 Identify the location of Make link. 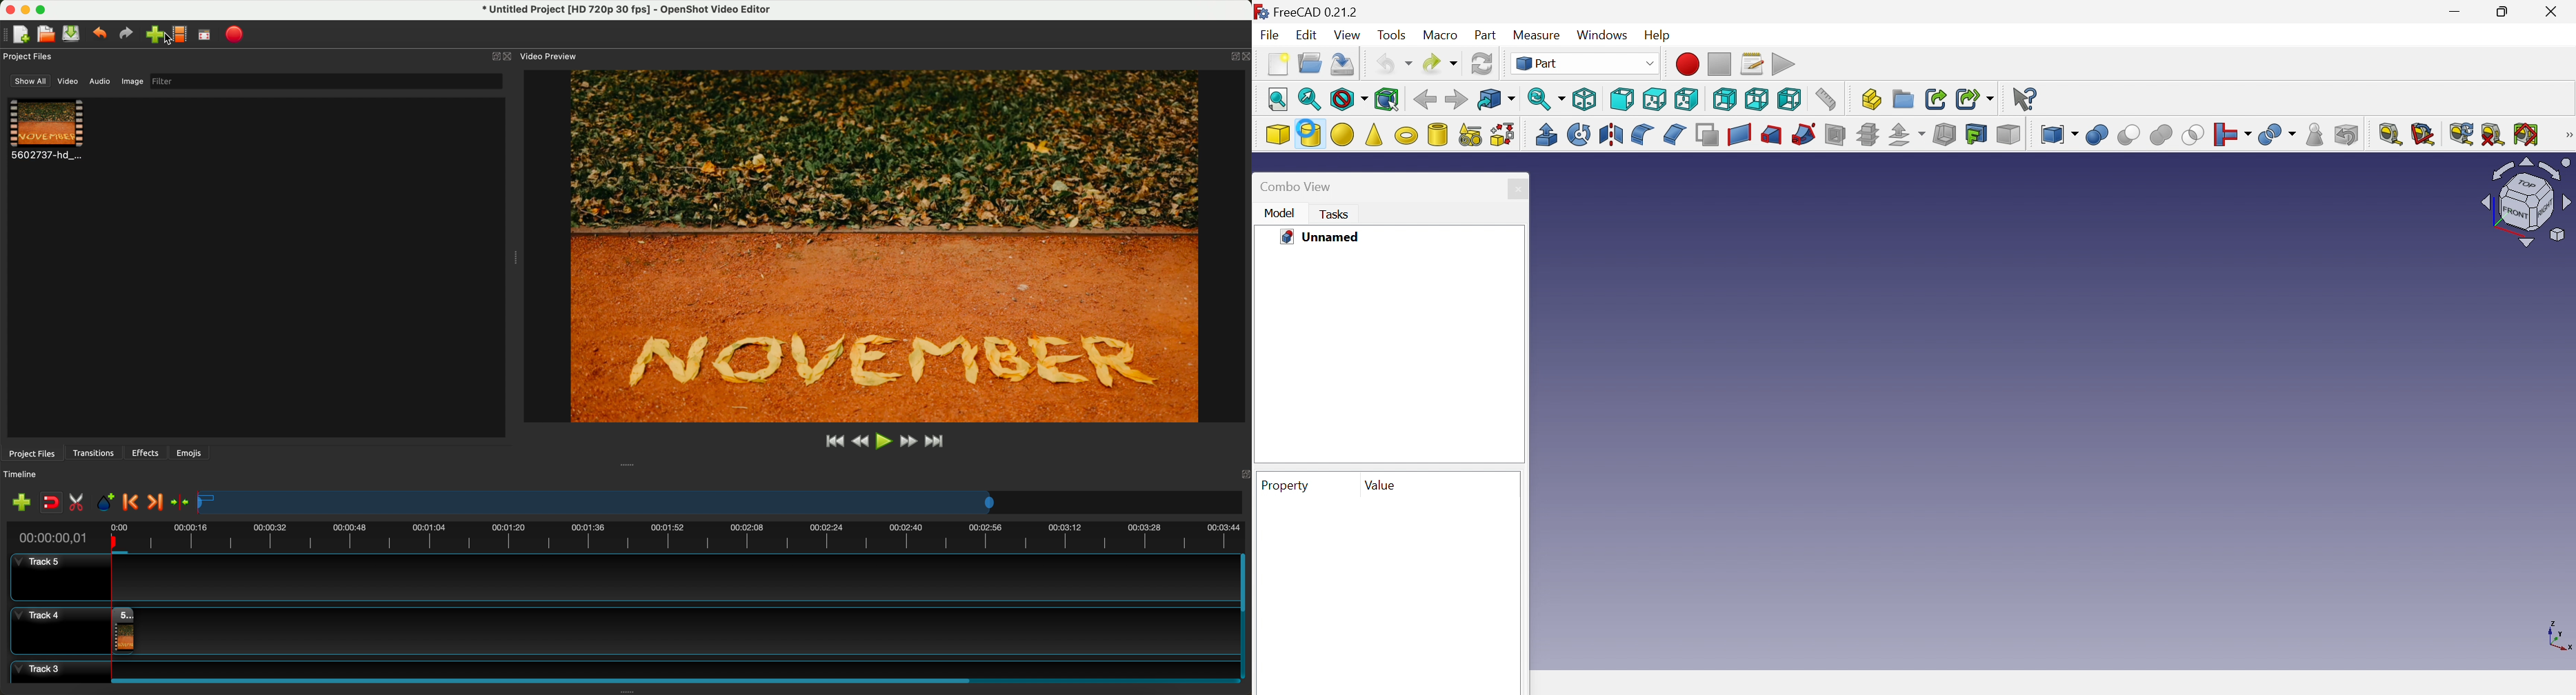
(1937, 99).